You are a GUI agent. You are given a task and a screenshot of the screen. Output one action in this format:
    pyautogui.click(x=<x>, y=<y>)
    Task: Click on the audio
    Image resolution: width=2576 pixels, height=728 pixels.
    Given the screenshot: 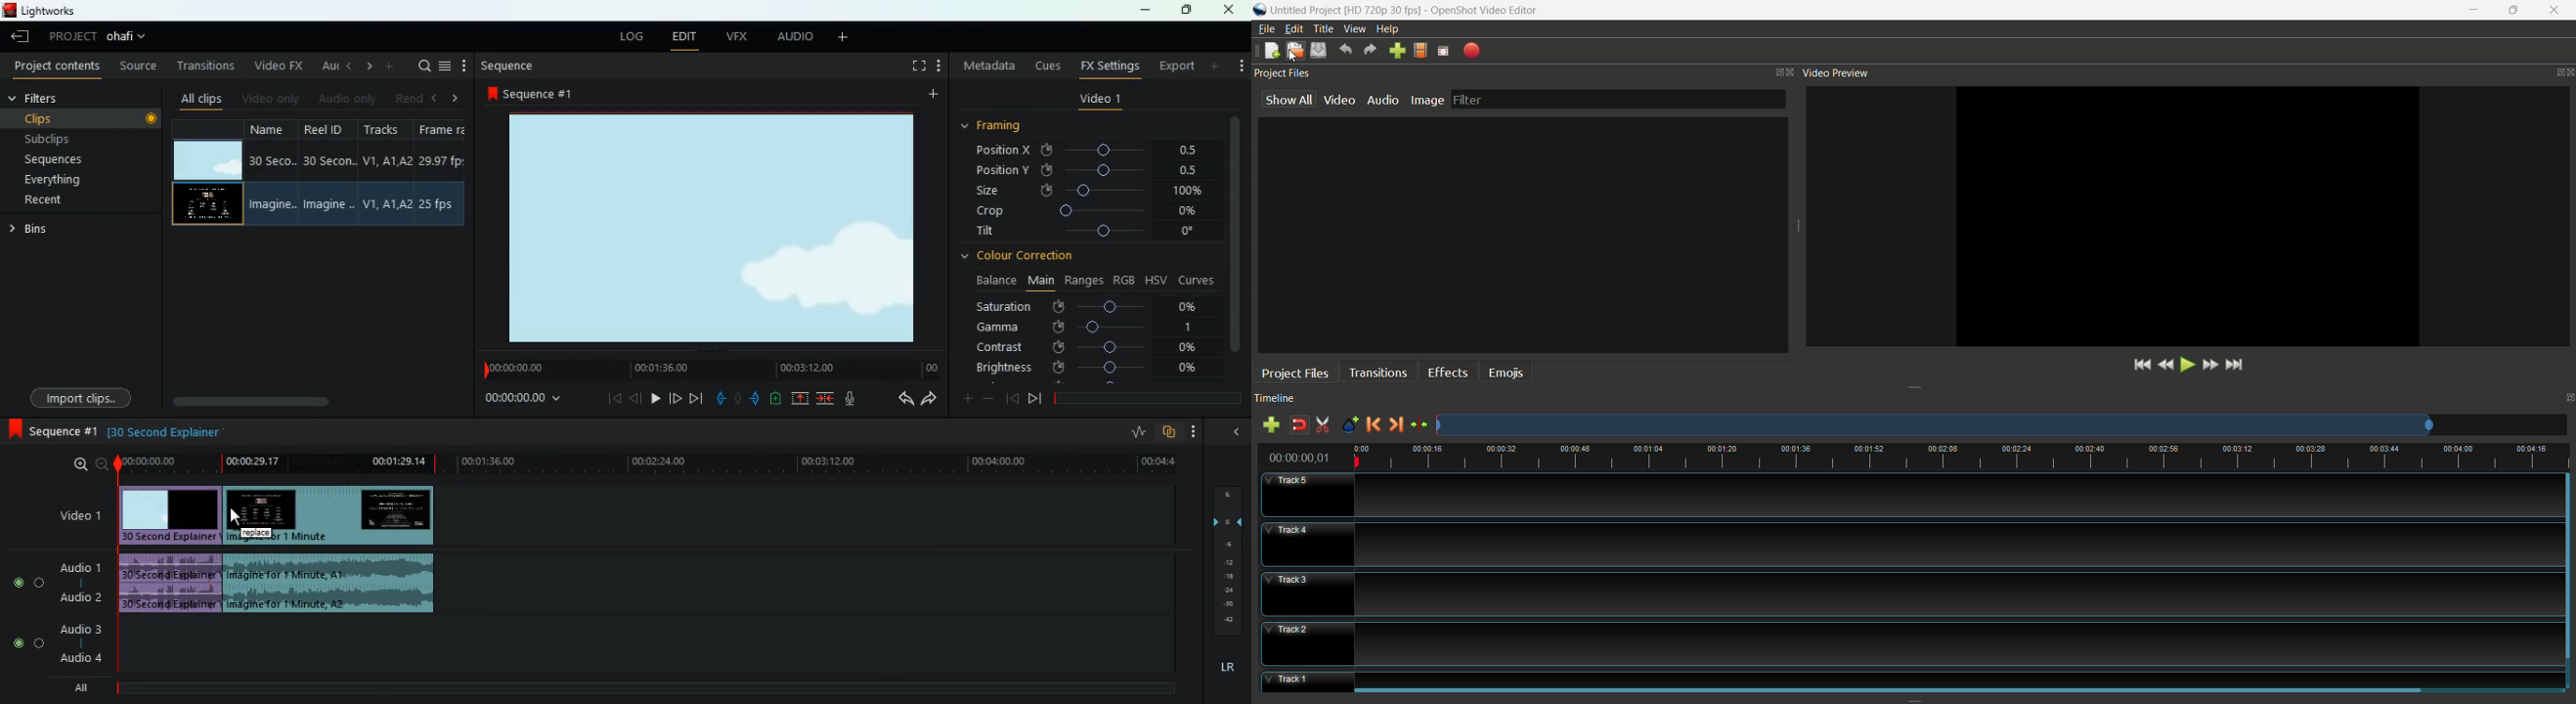 What is the action you would take?
    pyautogui.click(x=172, y=584)
    